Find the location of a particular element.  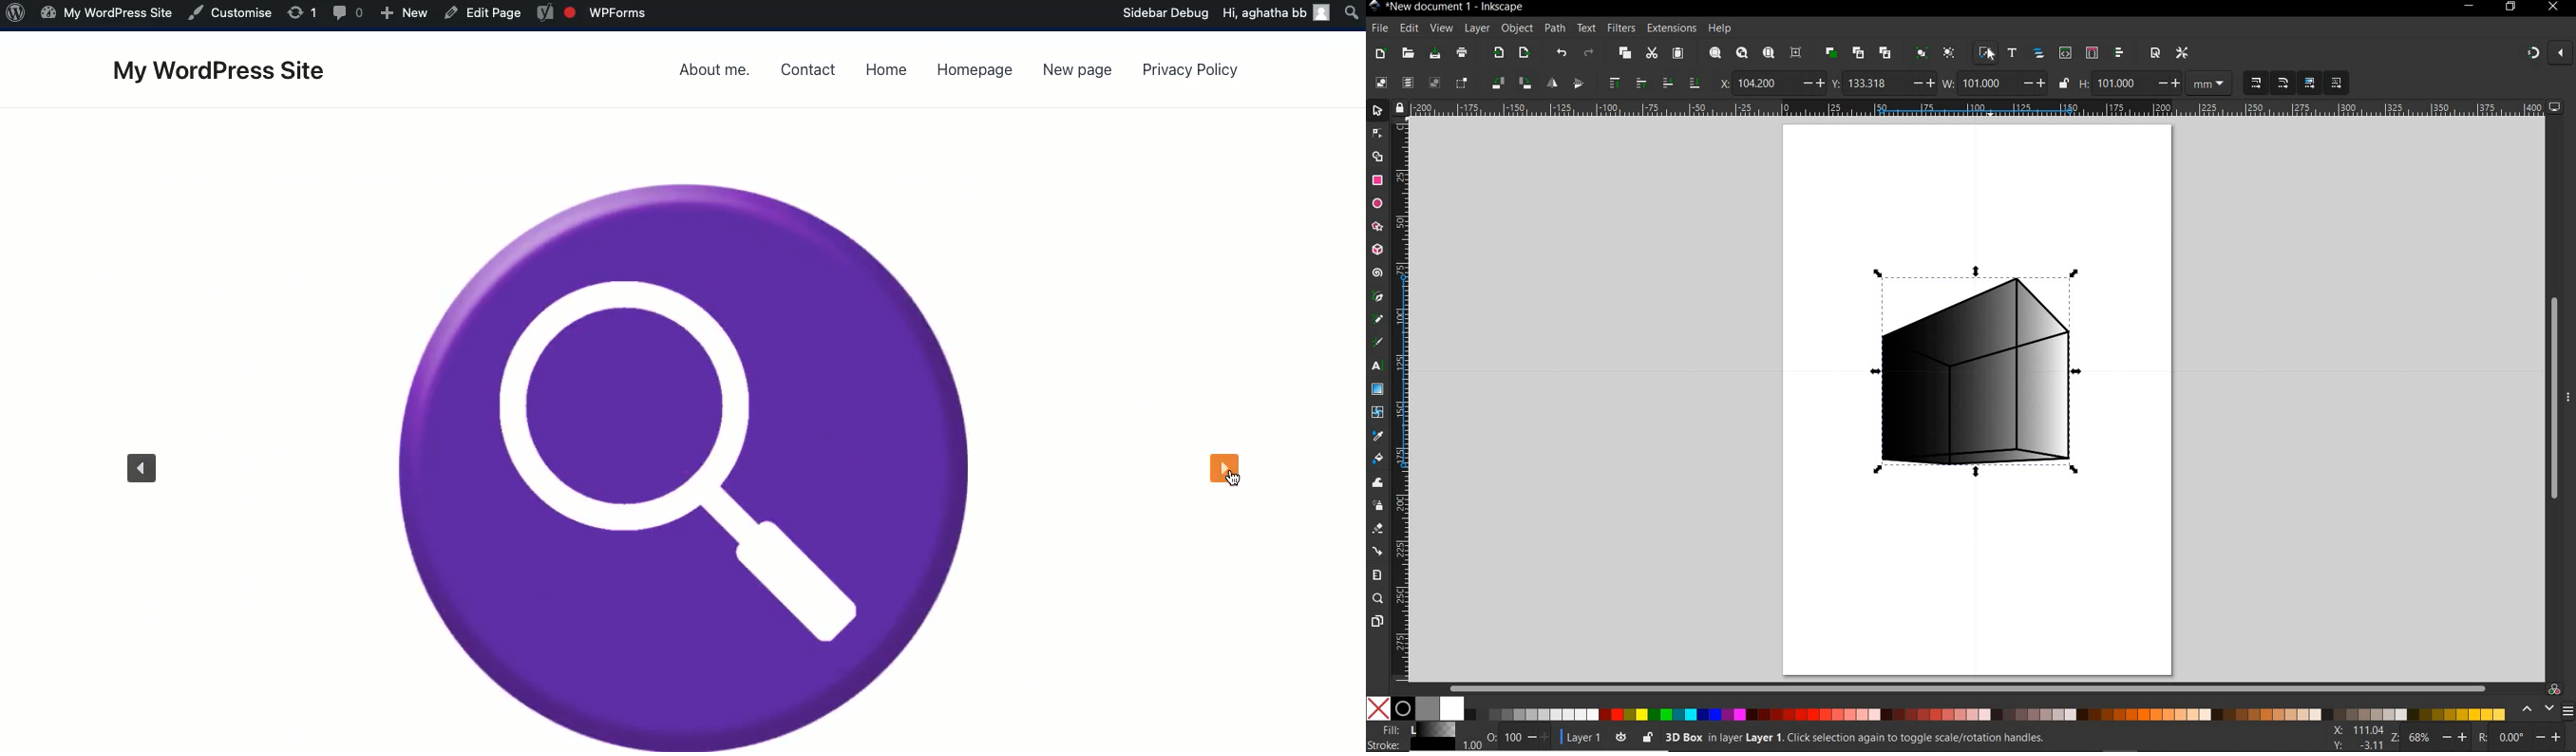

increase/decrease is located at coordinates (2035, 83).